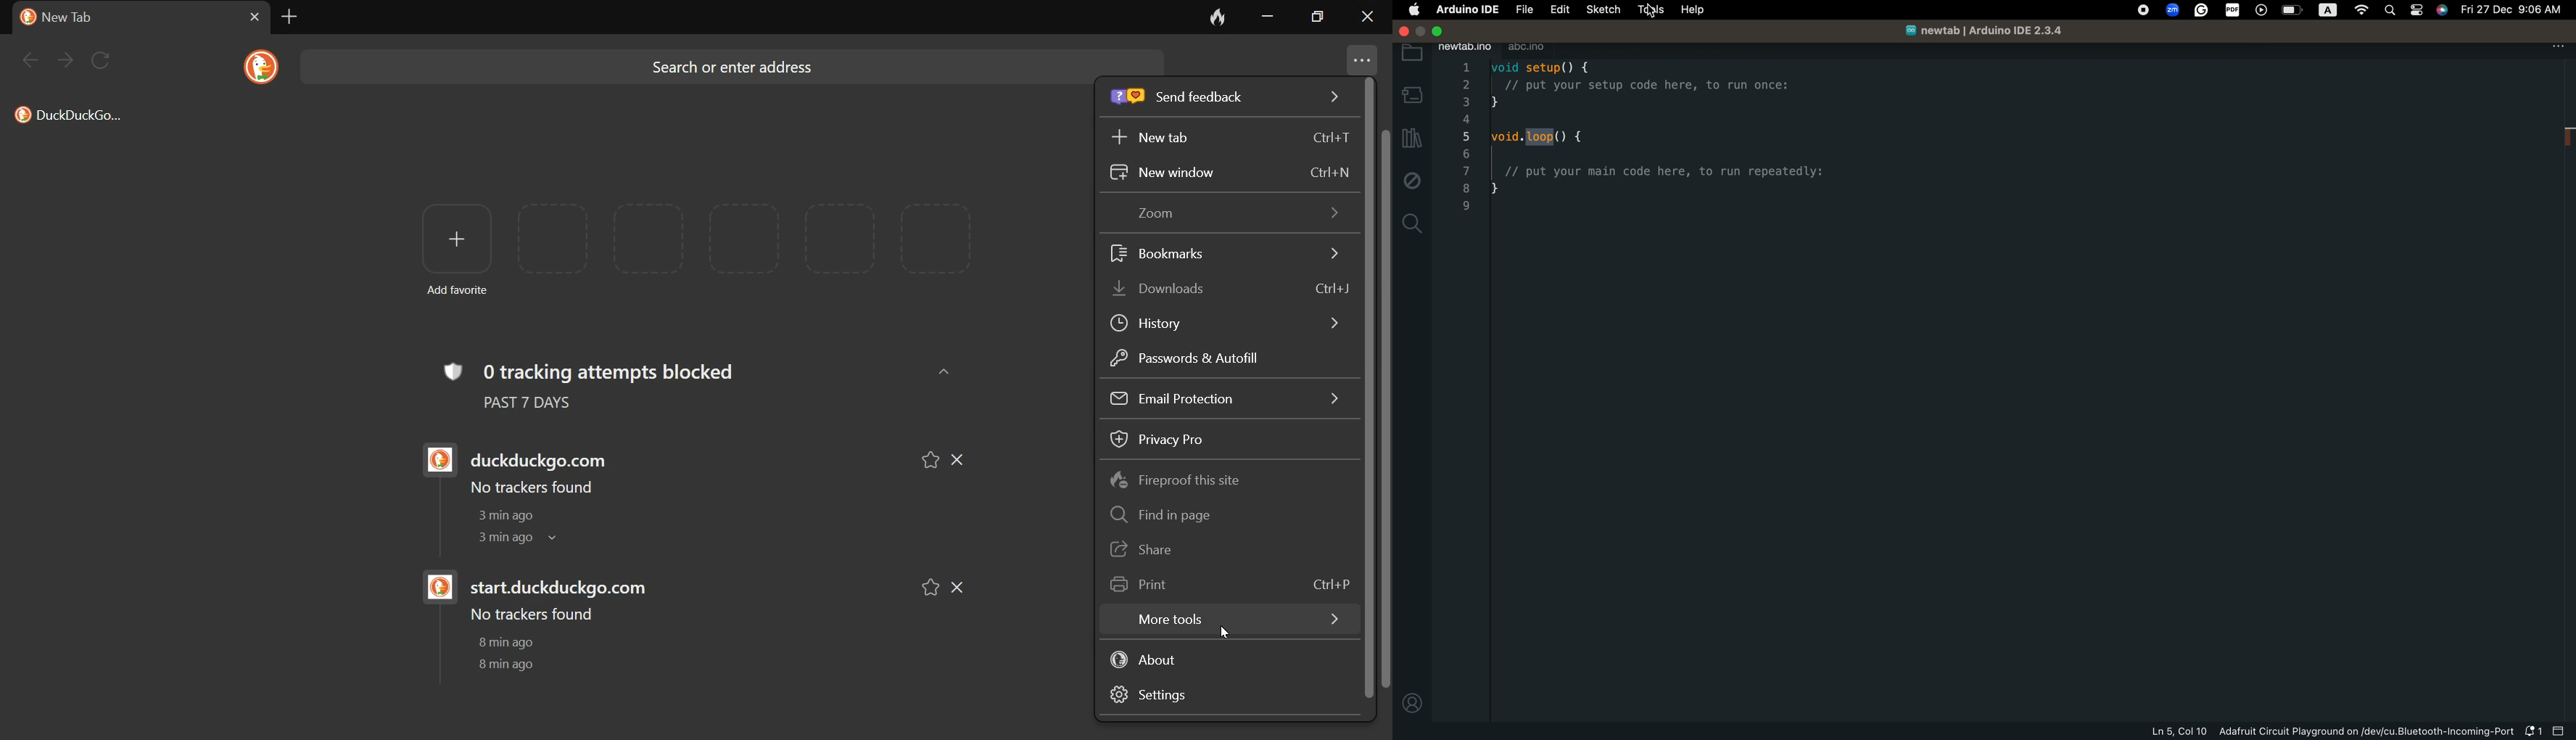 The image size is (2576, 756). I want to click on minimize, so click(1264, 18).